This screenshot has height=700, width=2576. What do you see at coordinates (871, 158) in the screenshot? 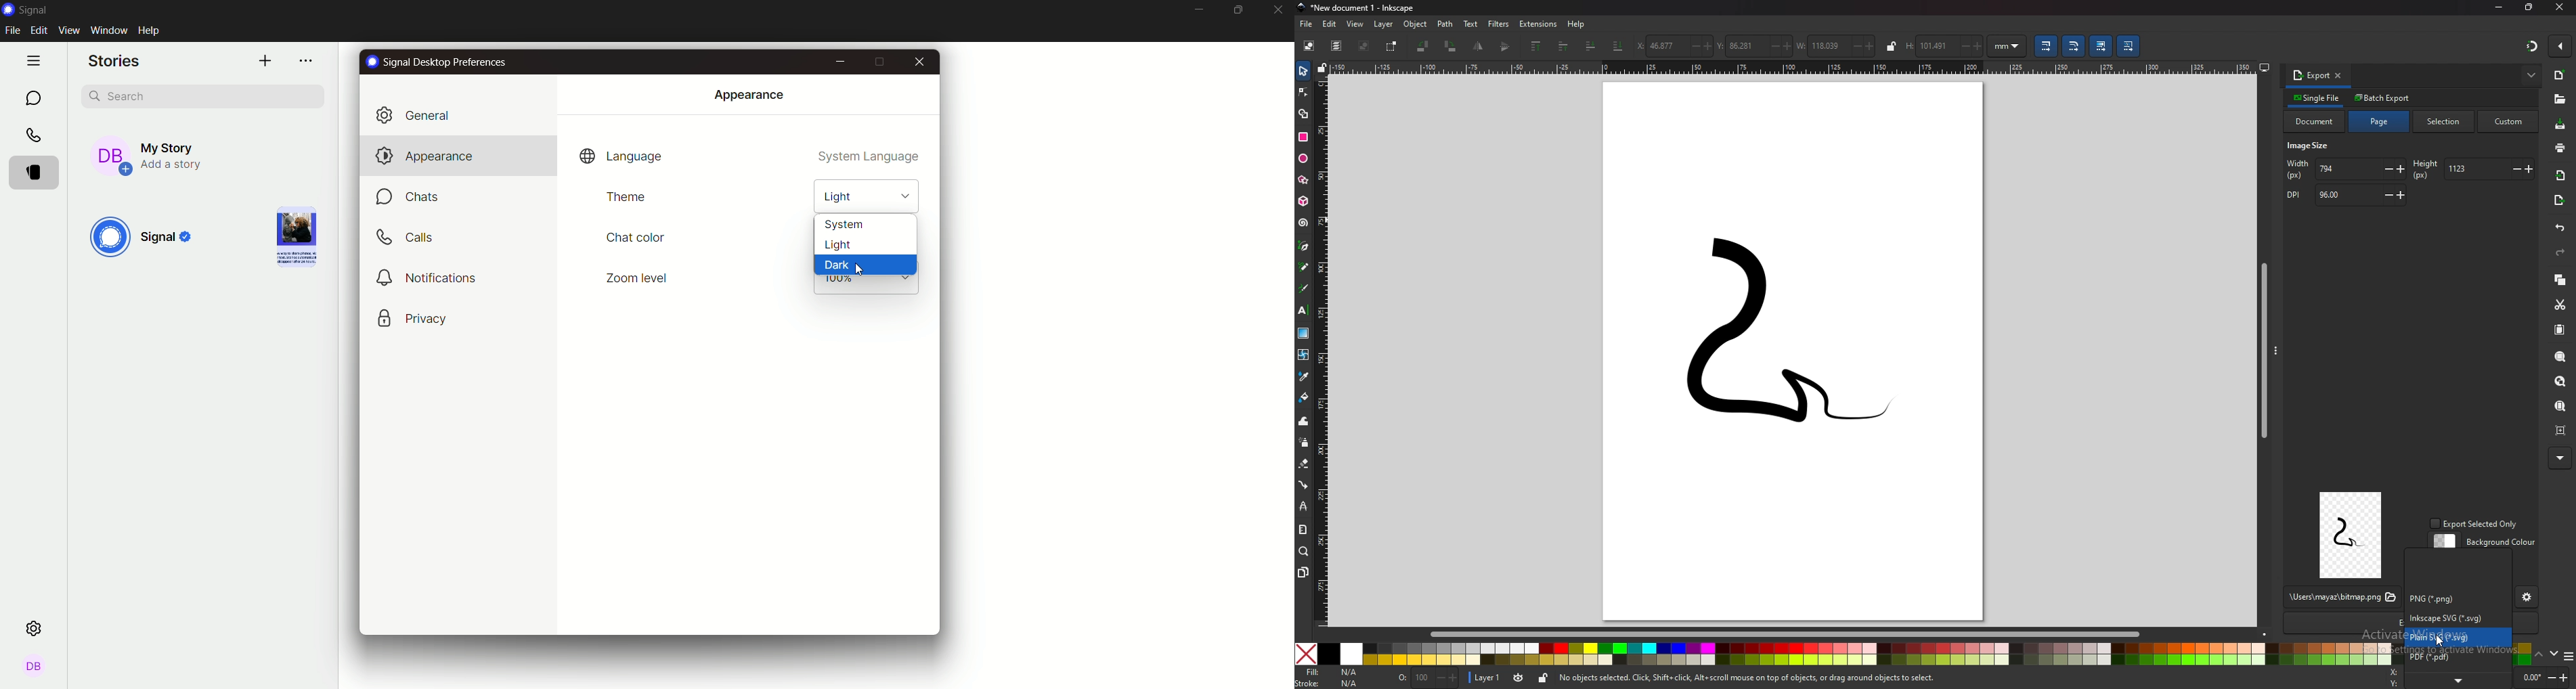
I see `system language` at bounding box center [871, 158].